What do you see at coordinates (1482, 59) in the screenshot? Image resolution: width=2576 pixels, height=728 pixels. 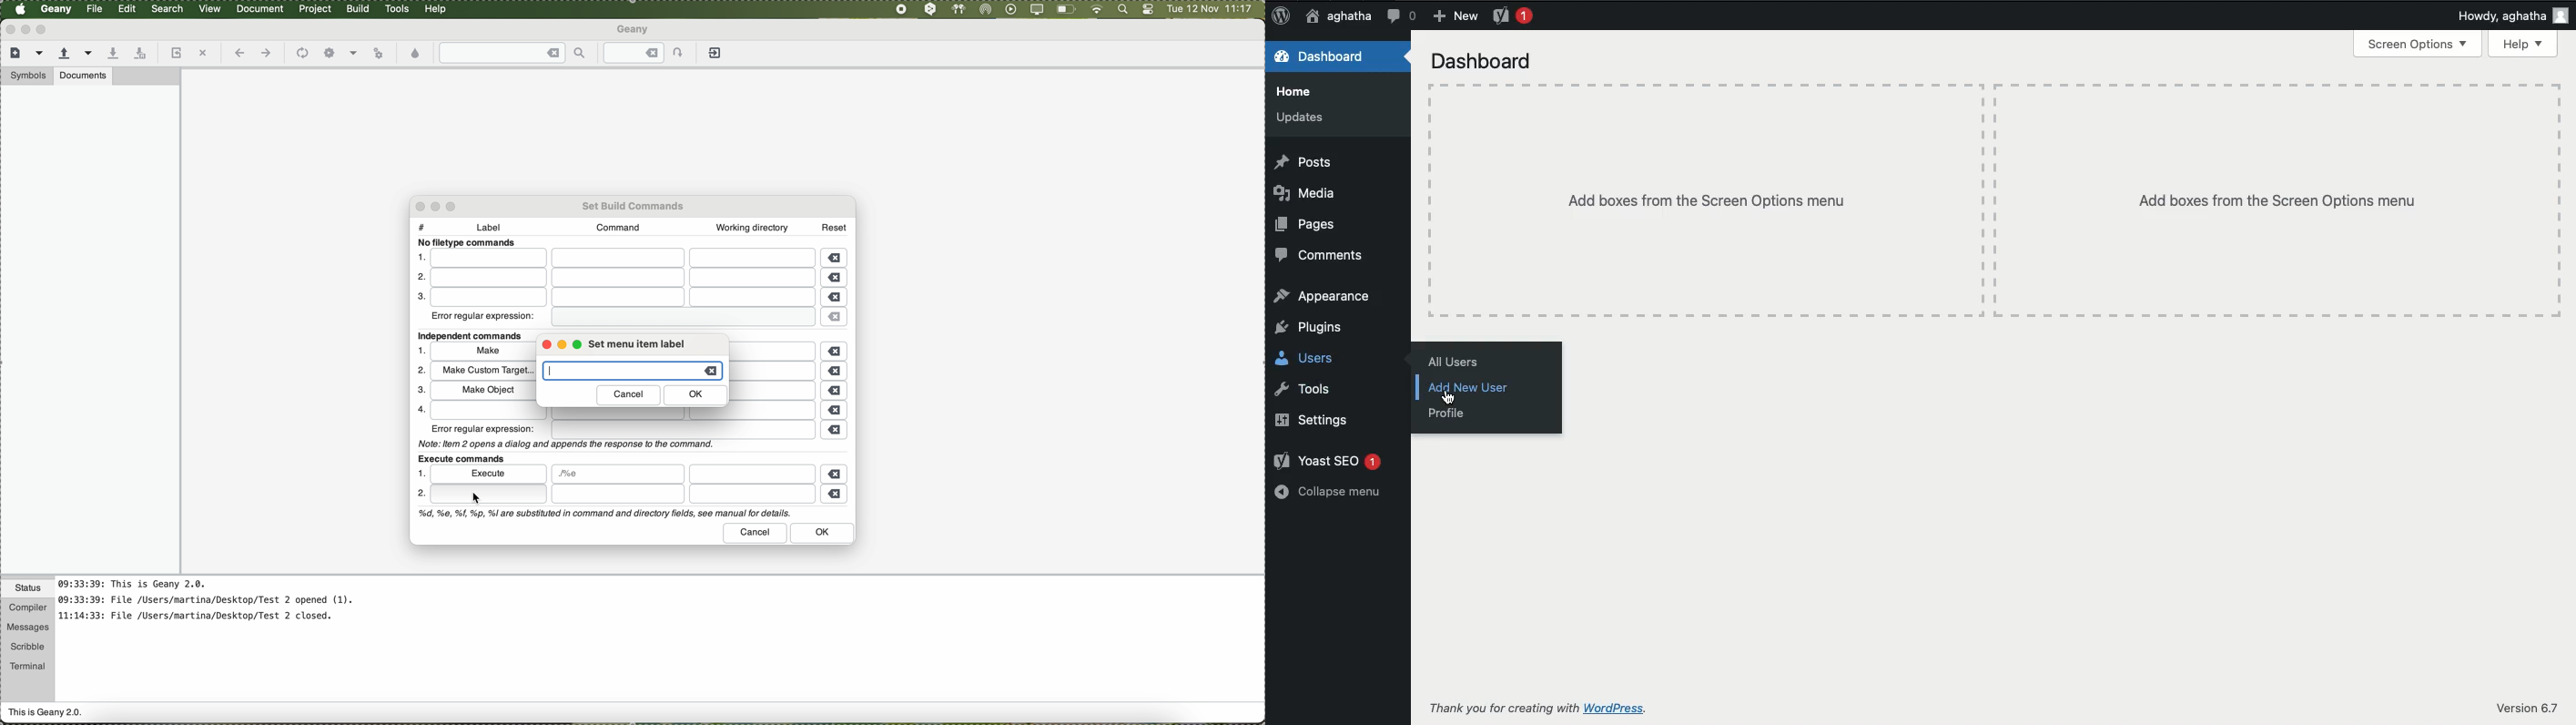 I see `Dashboard` at bounding box center [1482, 59].